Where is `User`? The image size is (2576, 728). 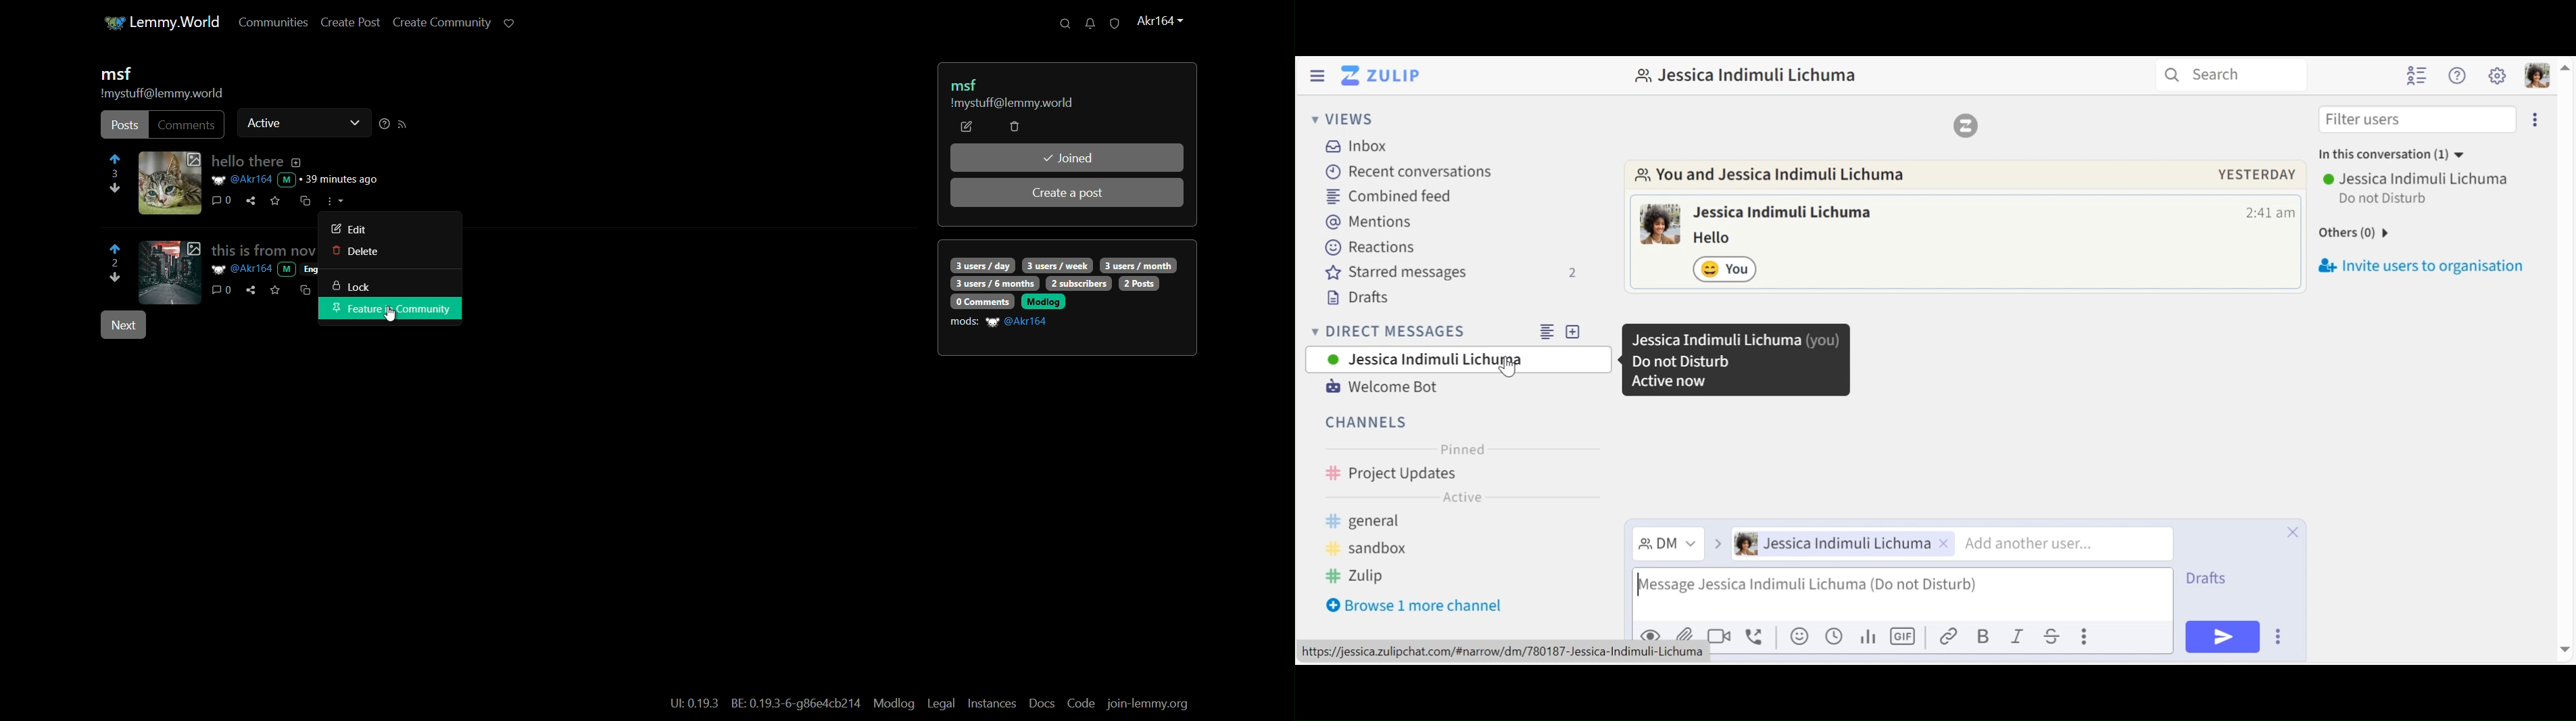 User is located at coordinates (1458, 359).